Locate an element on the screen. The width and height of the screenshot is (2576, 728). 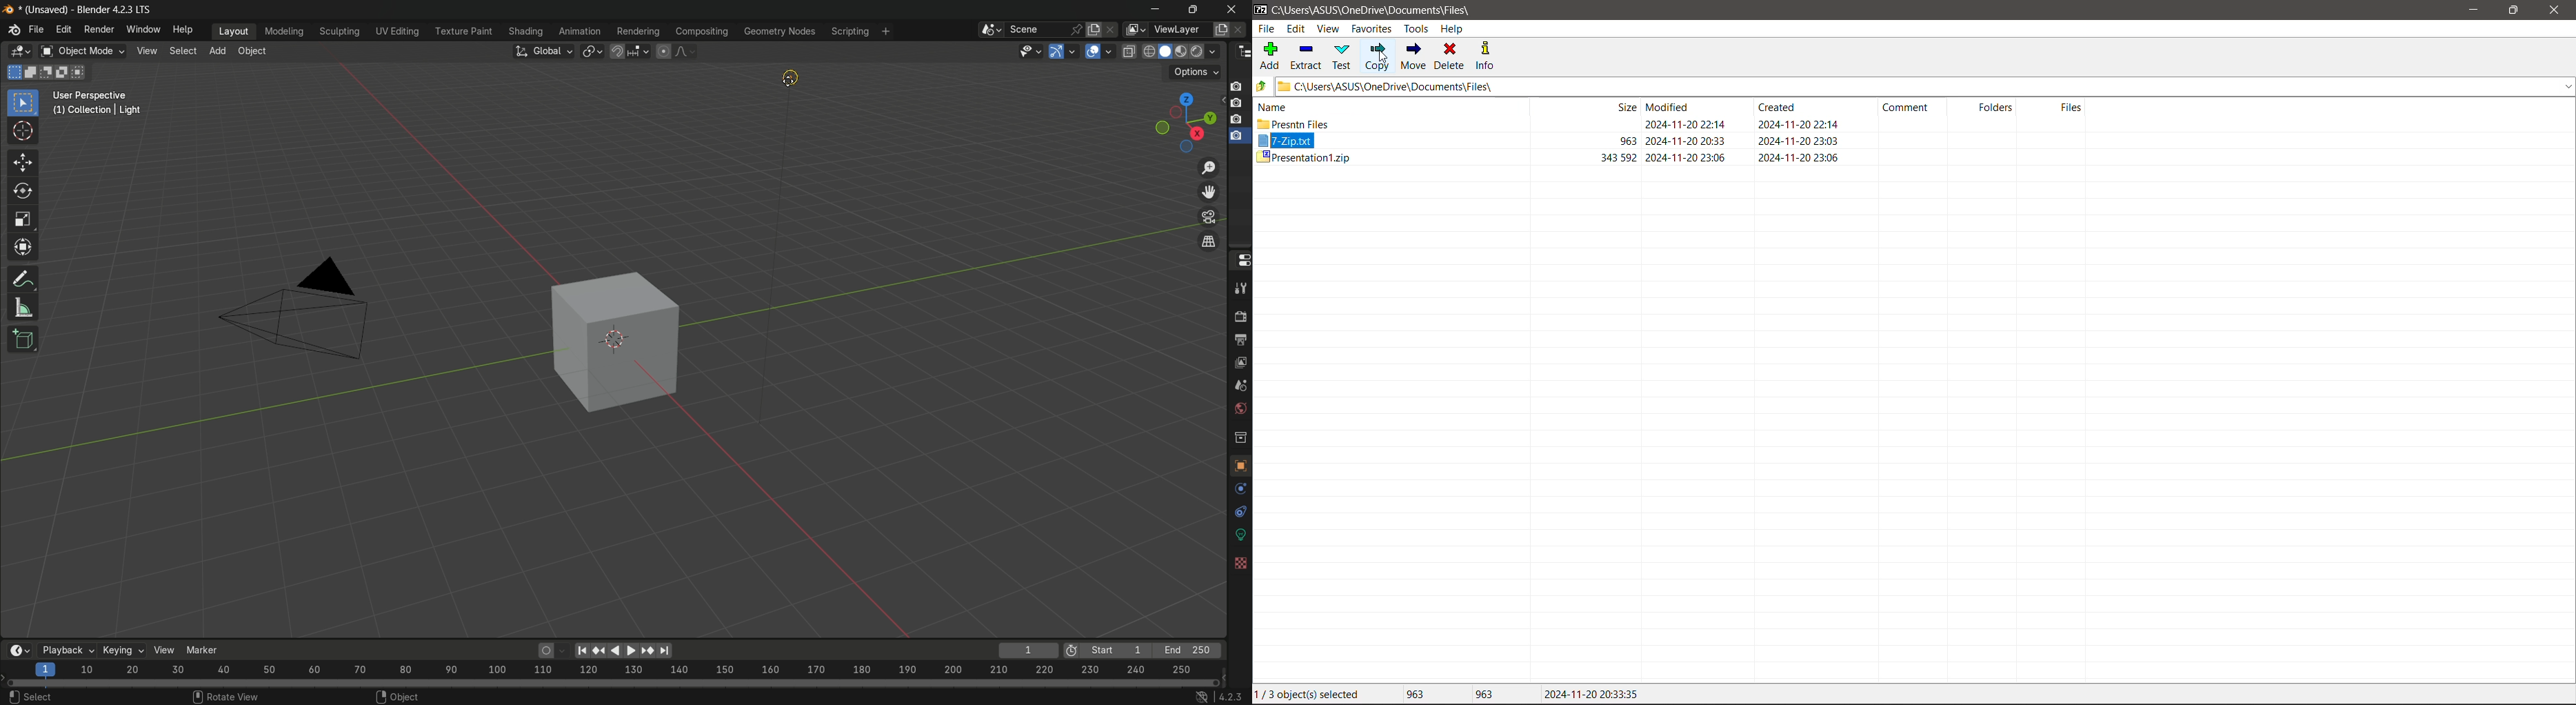
auto keyframing is located at coordinates (553, 650).